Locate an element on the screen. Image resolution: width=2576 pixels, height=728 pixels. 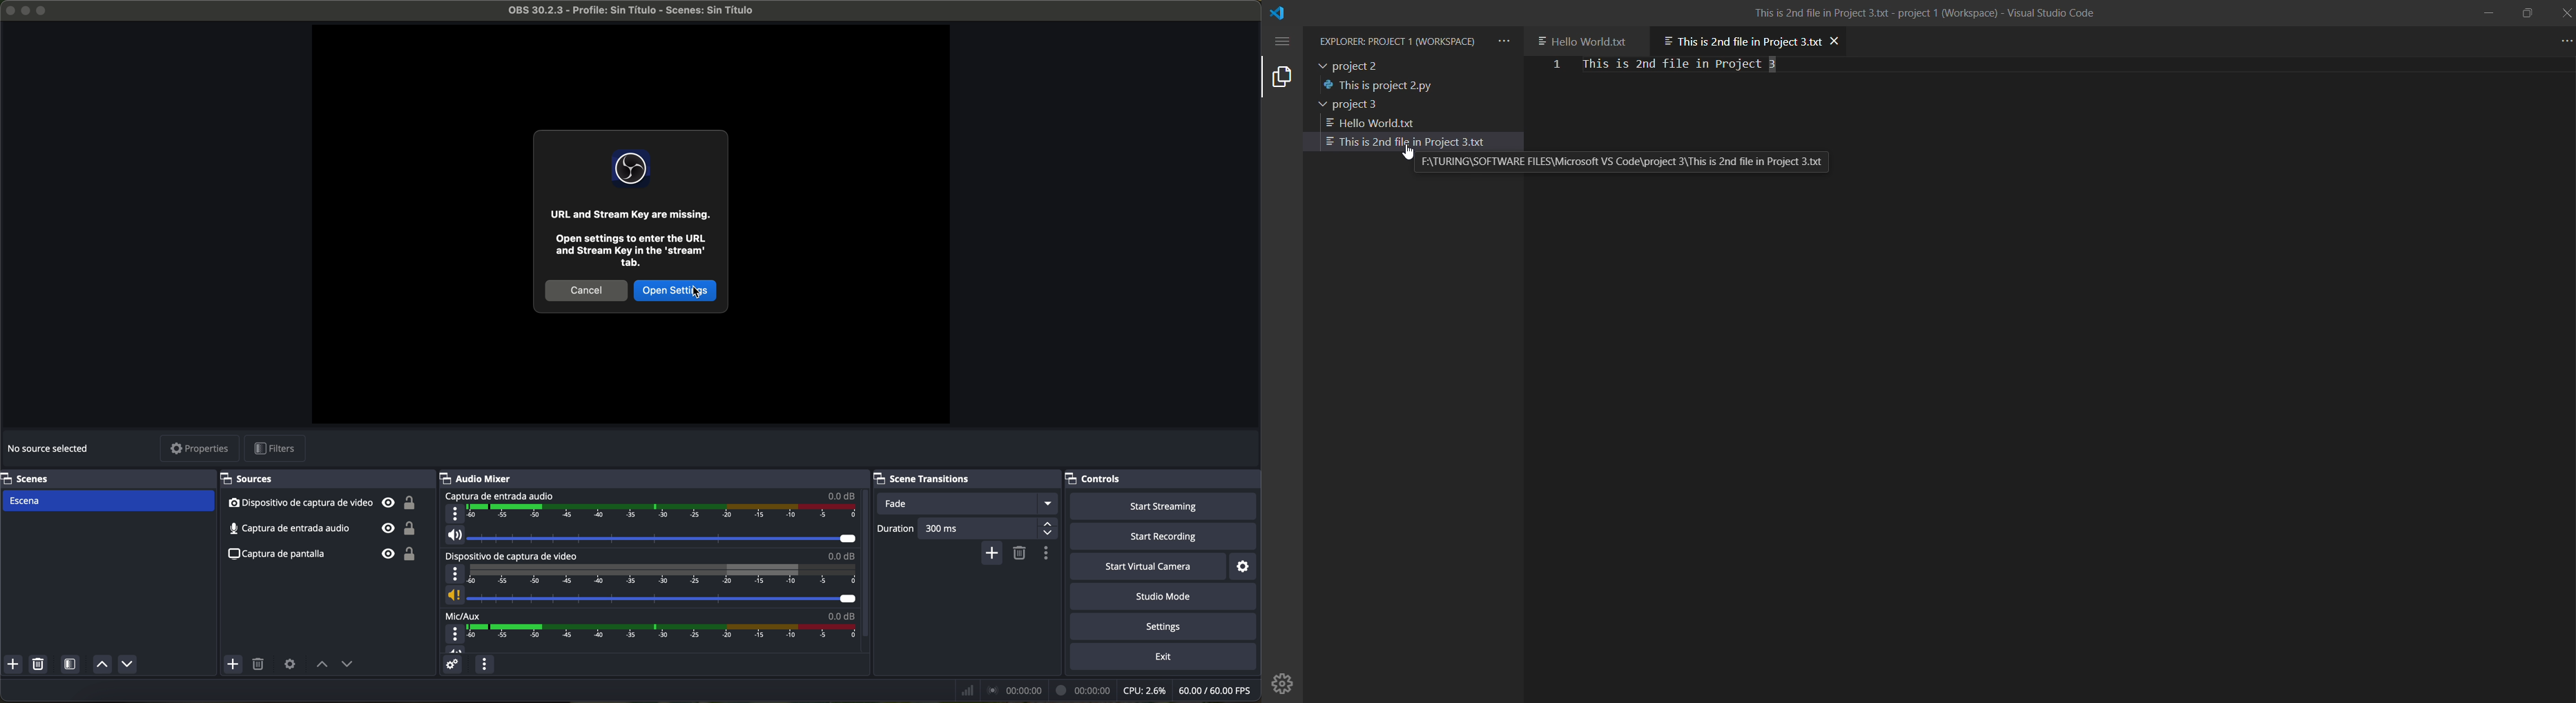
file locaton is located at coordinates (1623, 164).